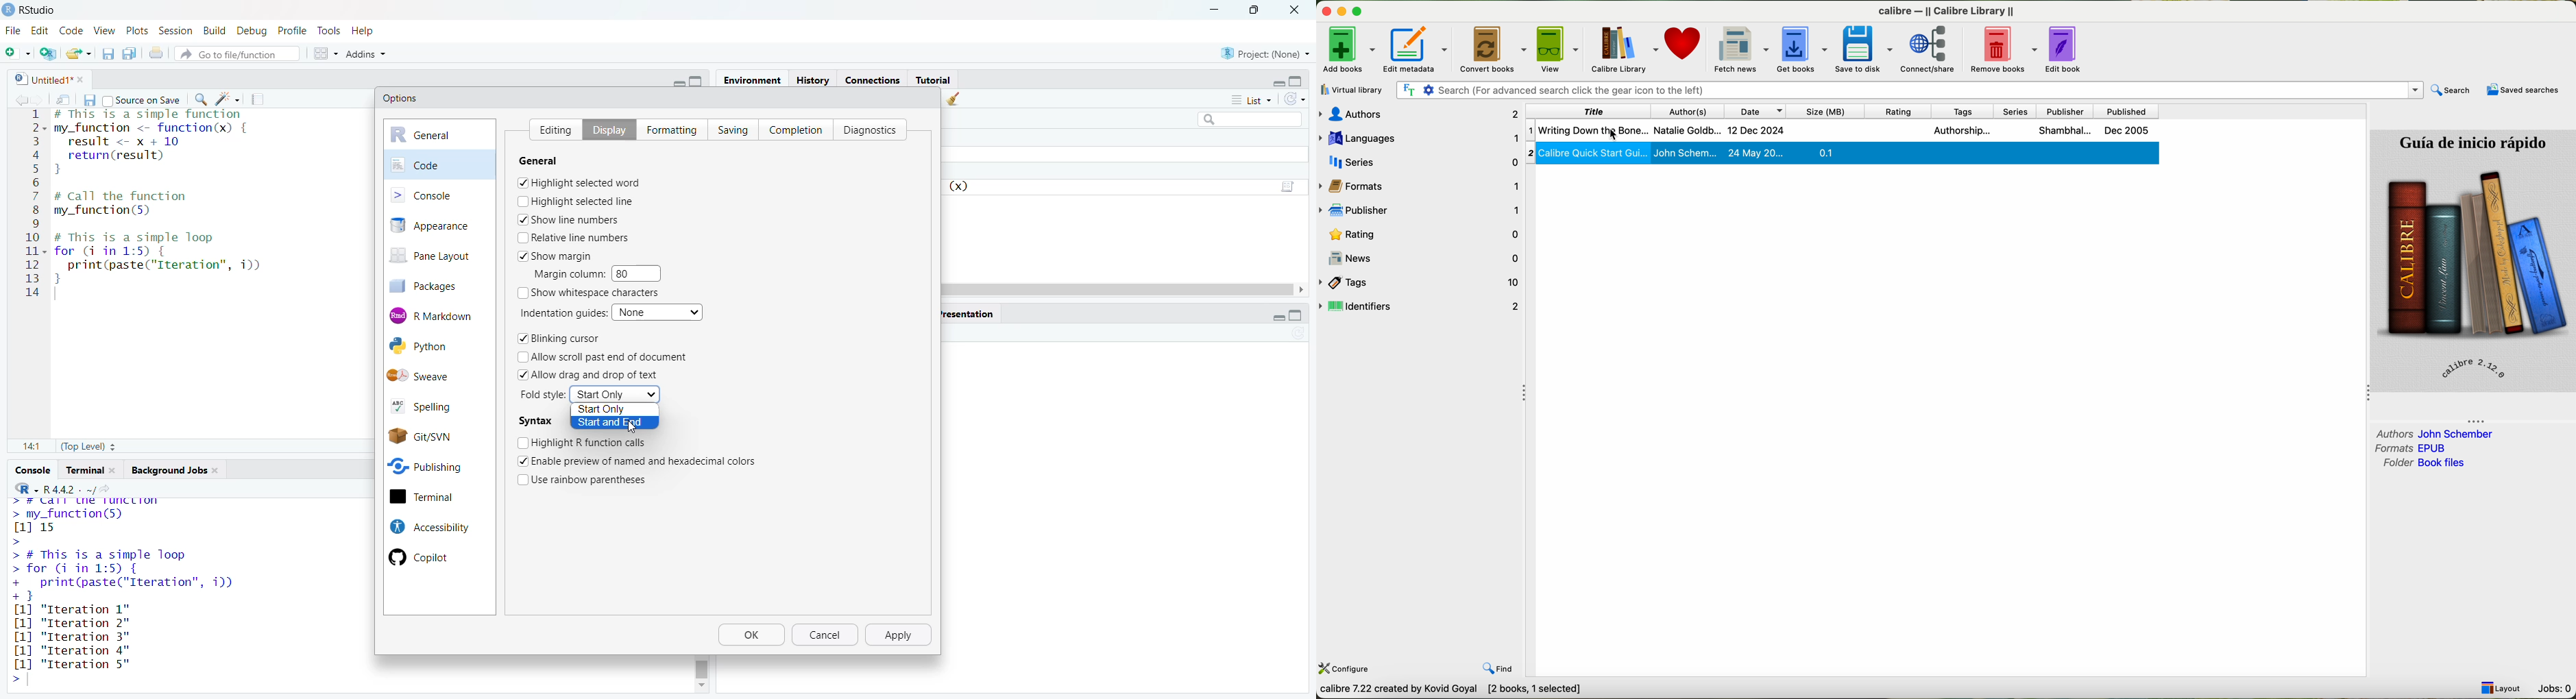 The height and width of the screenshot is (700, 2576). What do you see at coordinates (970, 312) in the screenshot?
I see `presentation` at bounding box center [970, 312].